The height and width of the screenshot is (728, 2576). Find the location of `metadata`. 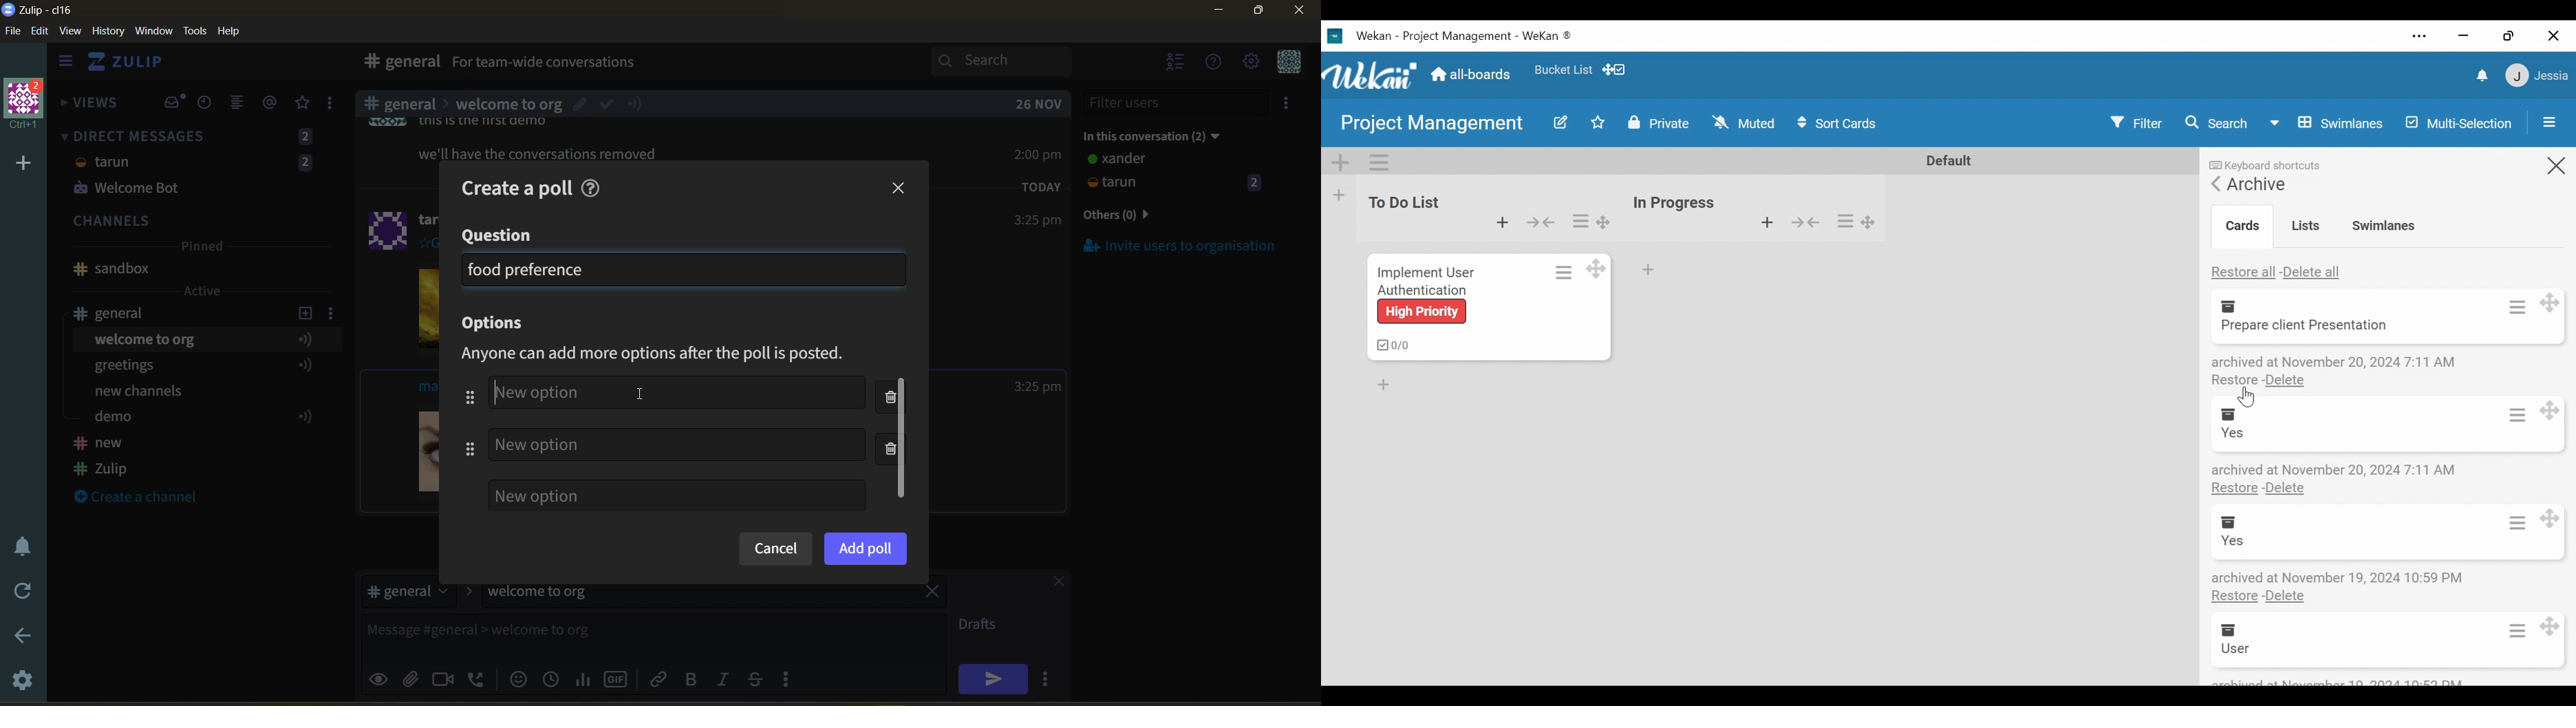

metadata is located at coordinates (665, 354).